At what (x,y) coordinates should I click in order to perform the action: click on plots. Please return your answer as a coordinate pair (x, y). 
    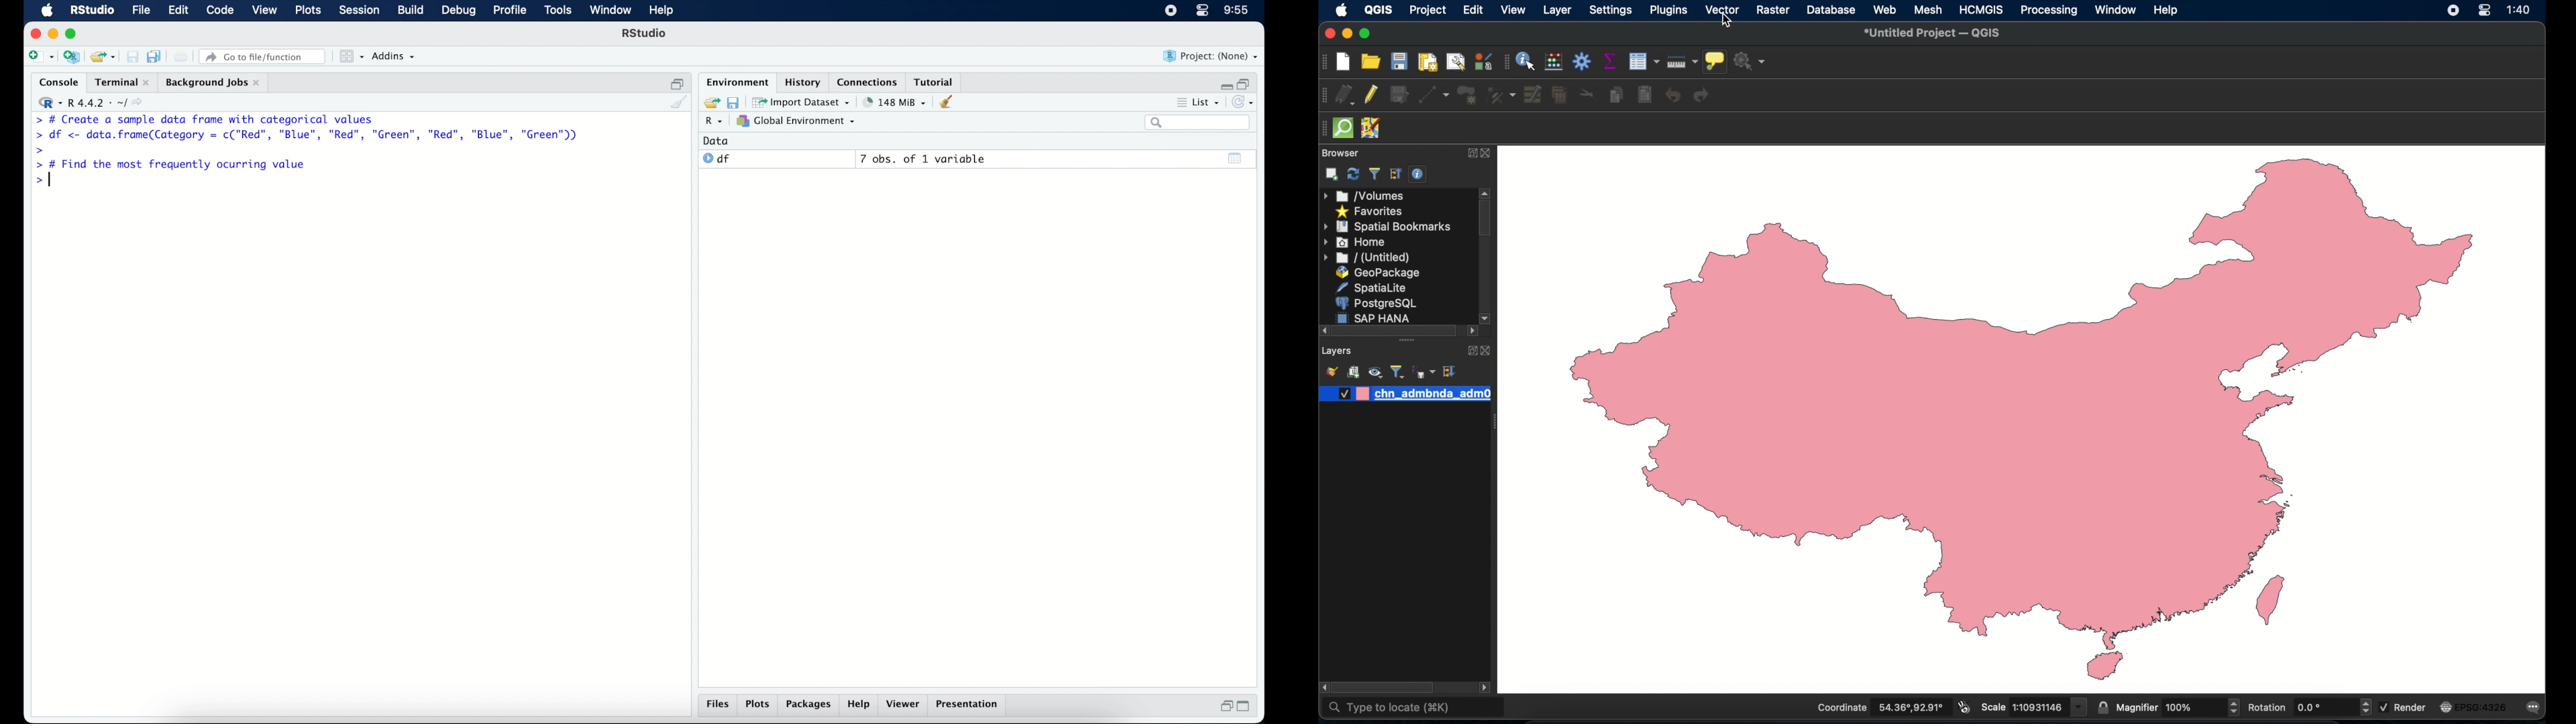
    Looking at the image, I should click on (758, 705).